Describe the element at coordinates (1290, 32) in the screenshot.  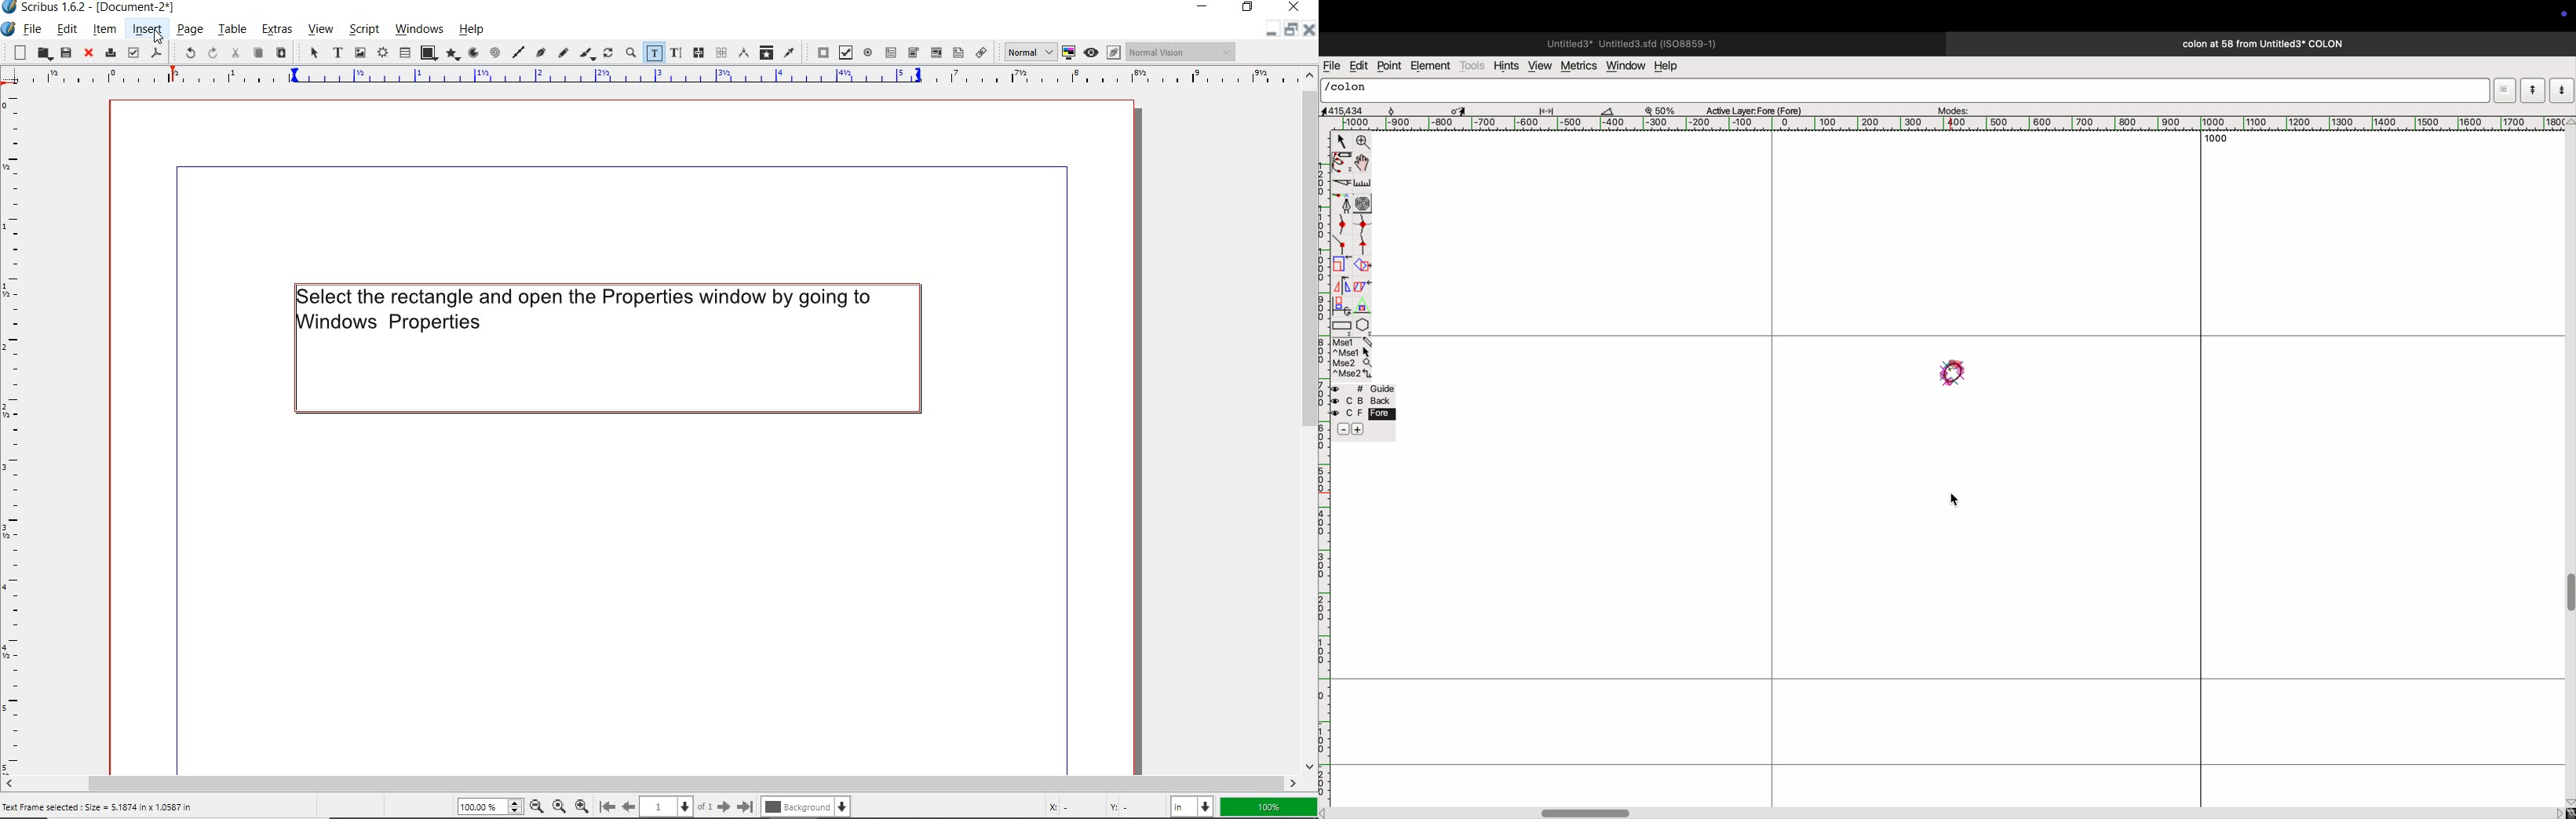
I see `restore` at that location.